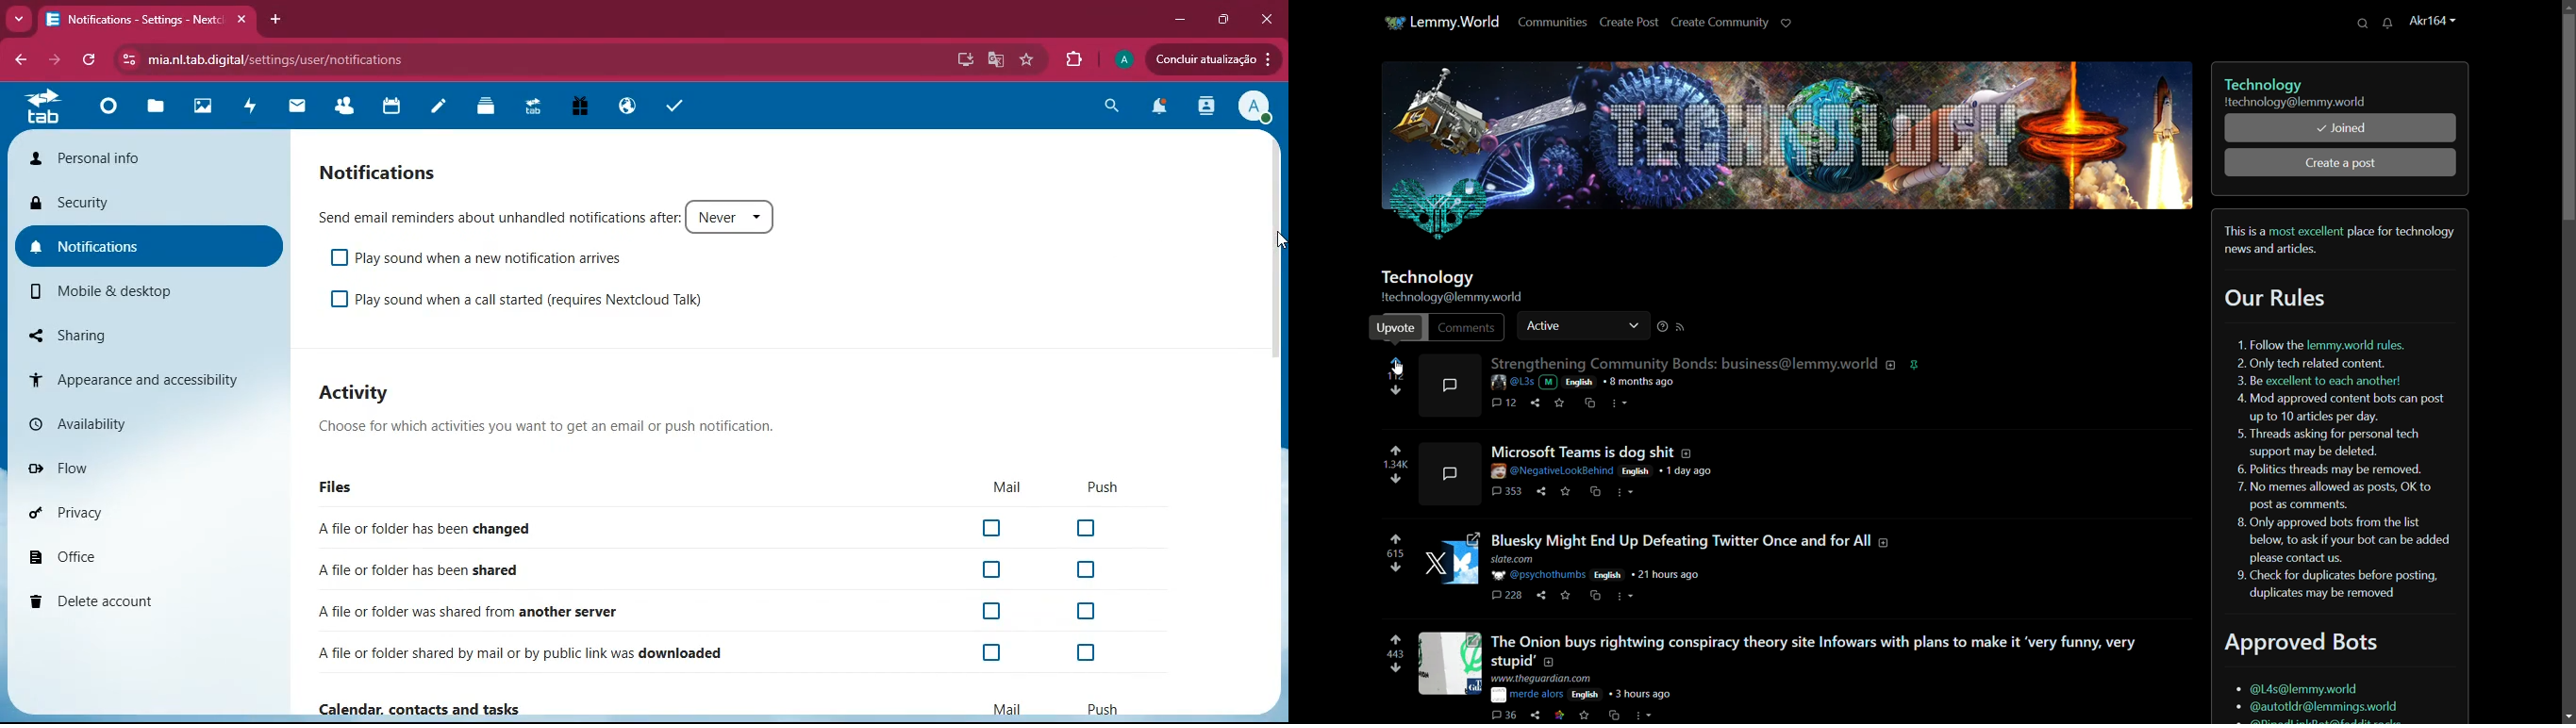 The width and height of the screenshot is (2576, 728). I want to click on file changed, so click(428, 528).